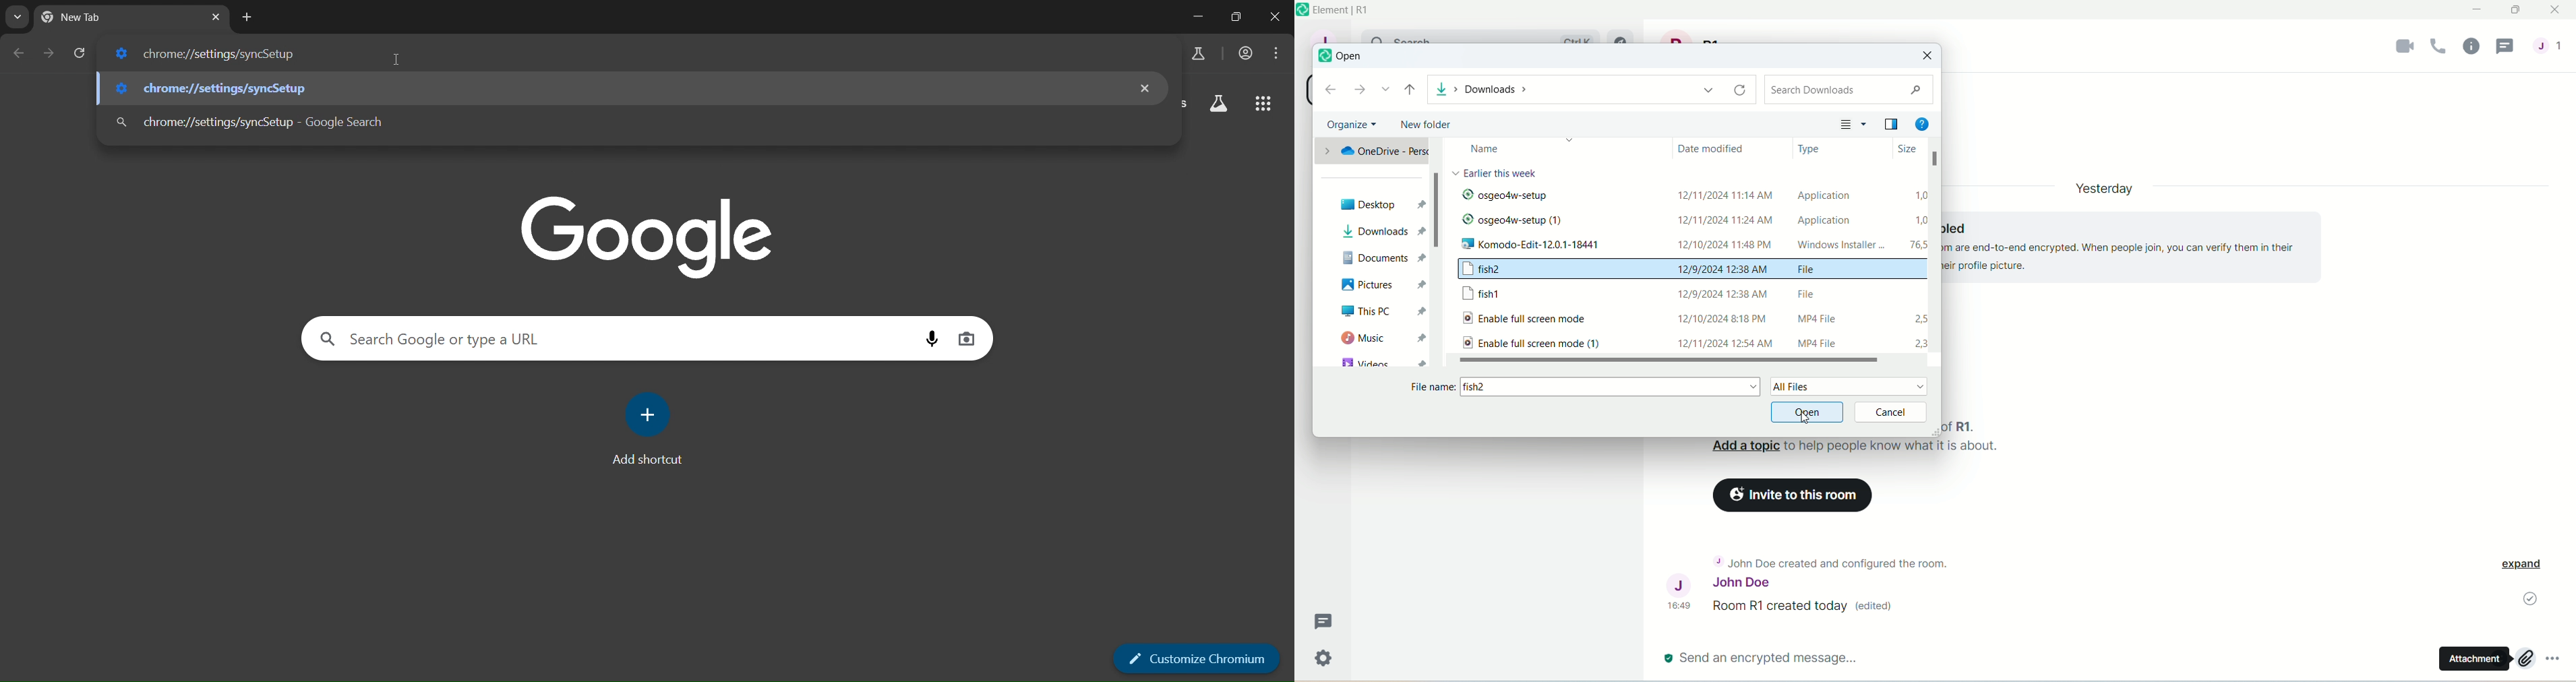 The image size is (2576, 700). What do you see at coordinates (1854, 125) in the screenshot?
I see `sort` at bounding box center [1854, 125].